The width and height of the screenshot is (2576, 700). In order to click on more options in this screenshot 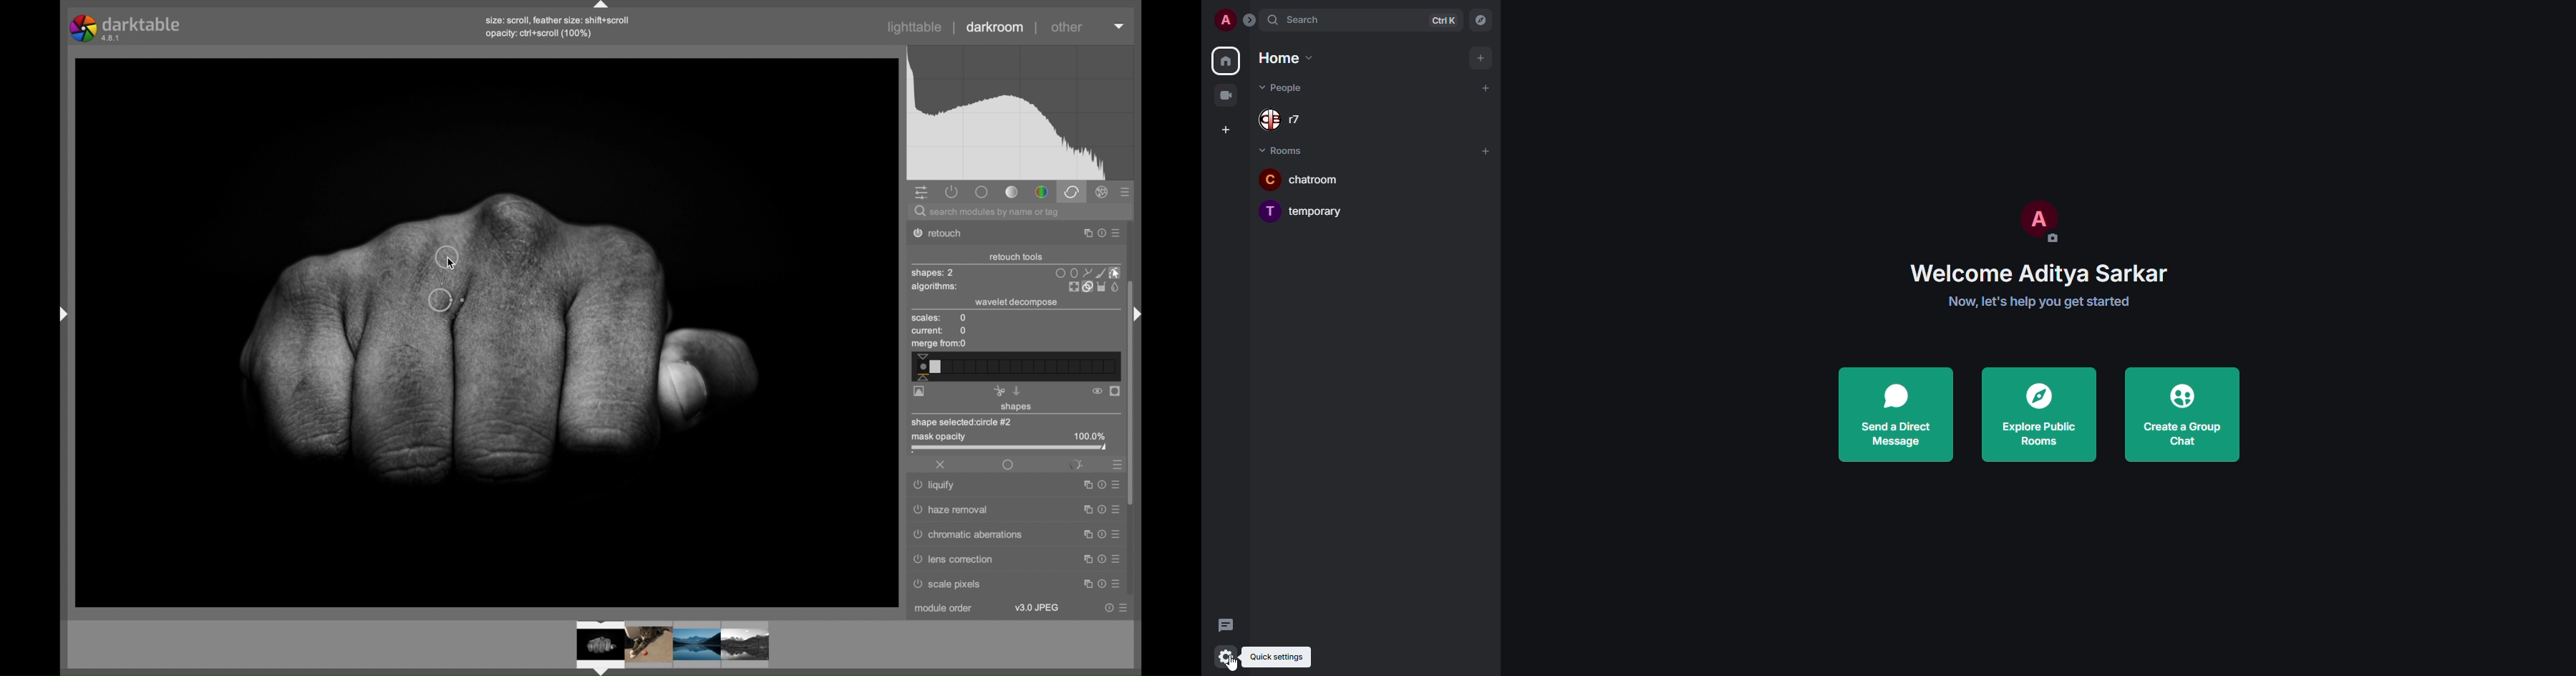, I will do `click(1116, 234)`.